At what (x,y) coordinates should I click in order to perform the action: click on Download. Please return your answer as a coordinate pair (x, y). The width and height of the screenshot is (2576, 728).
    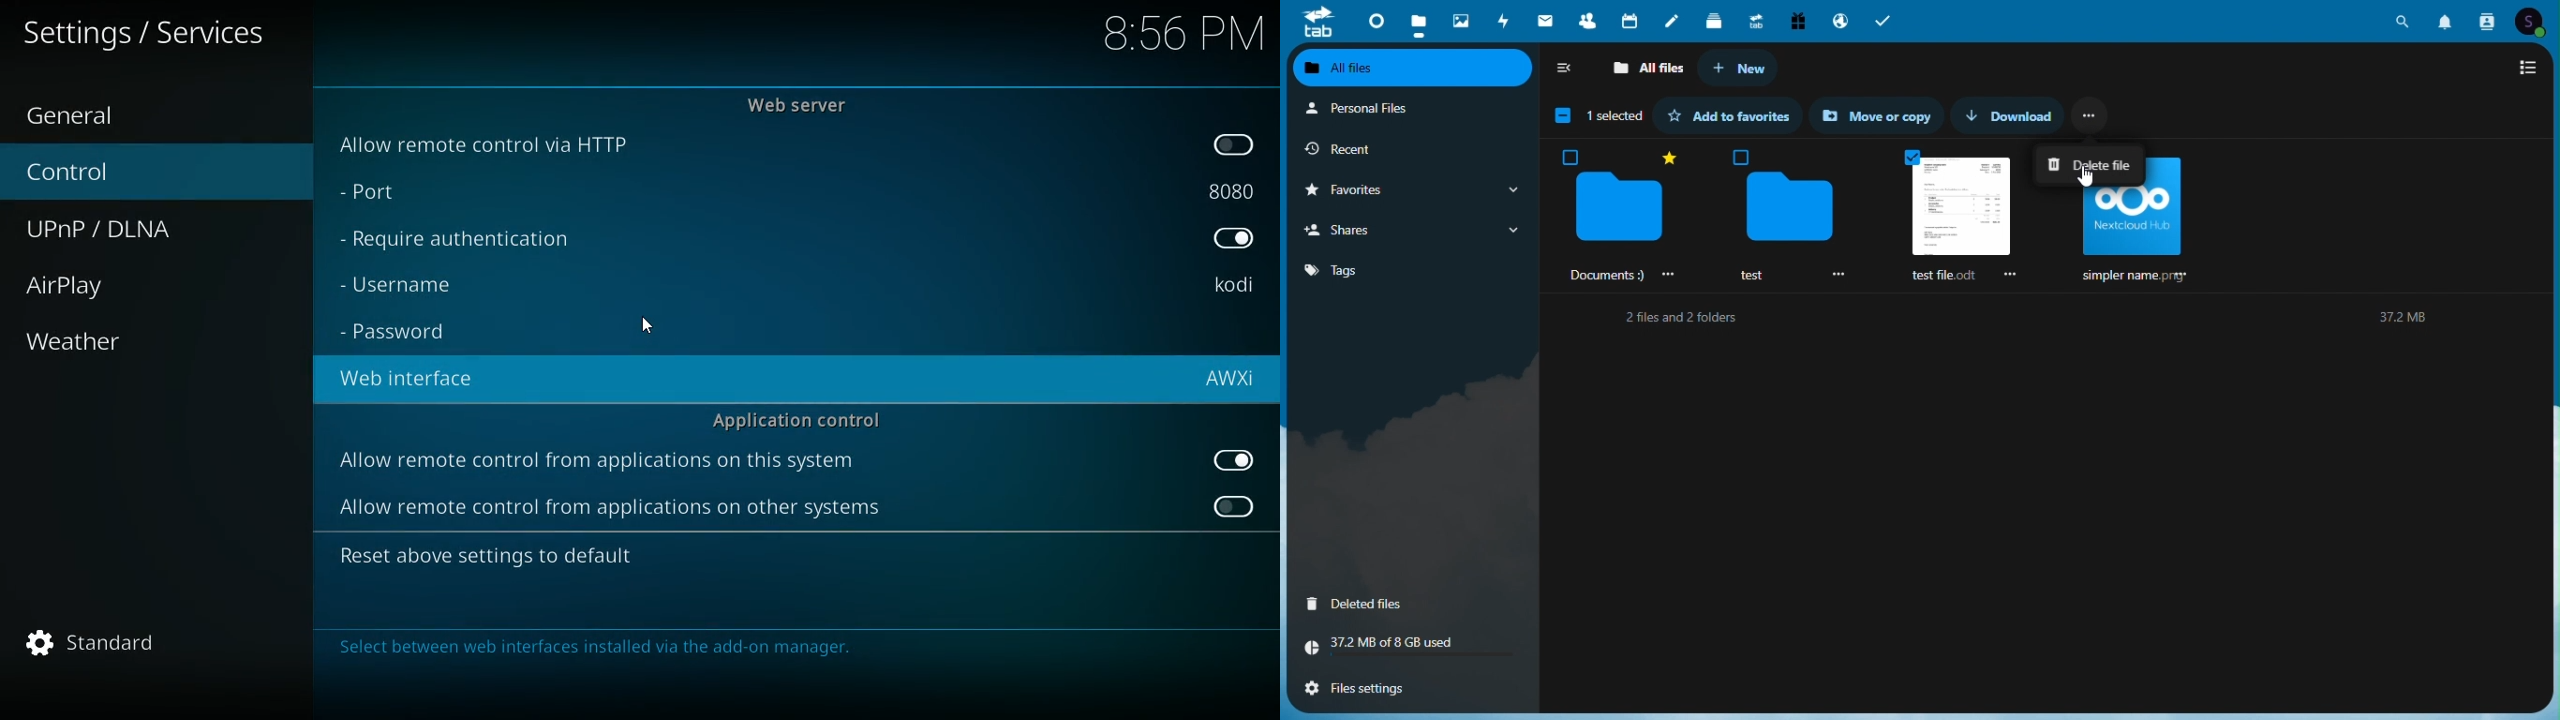
    Looking at the image, I should click on (2007, 118).